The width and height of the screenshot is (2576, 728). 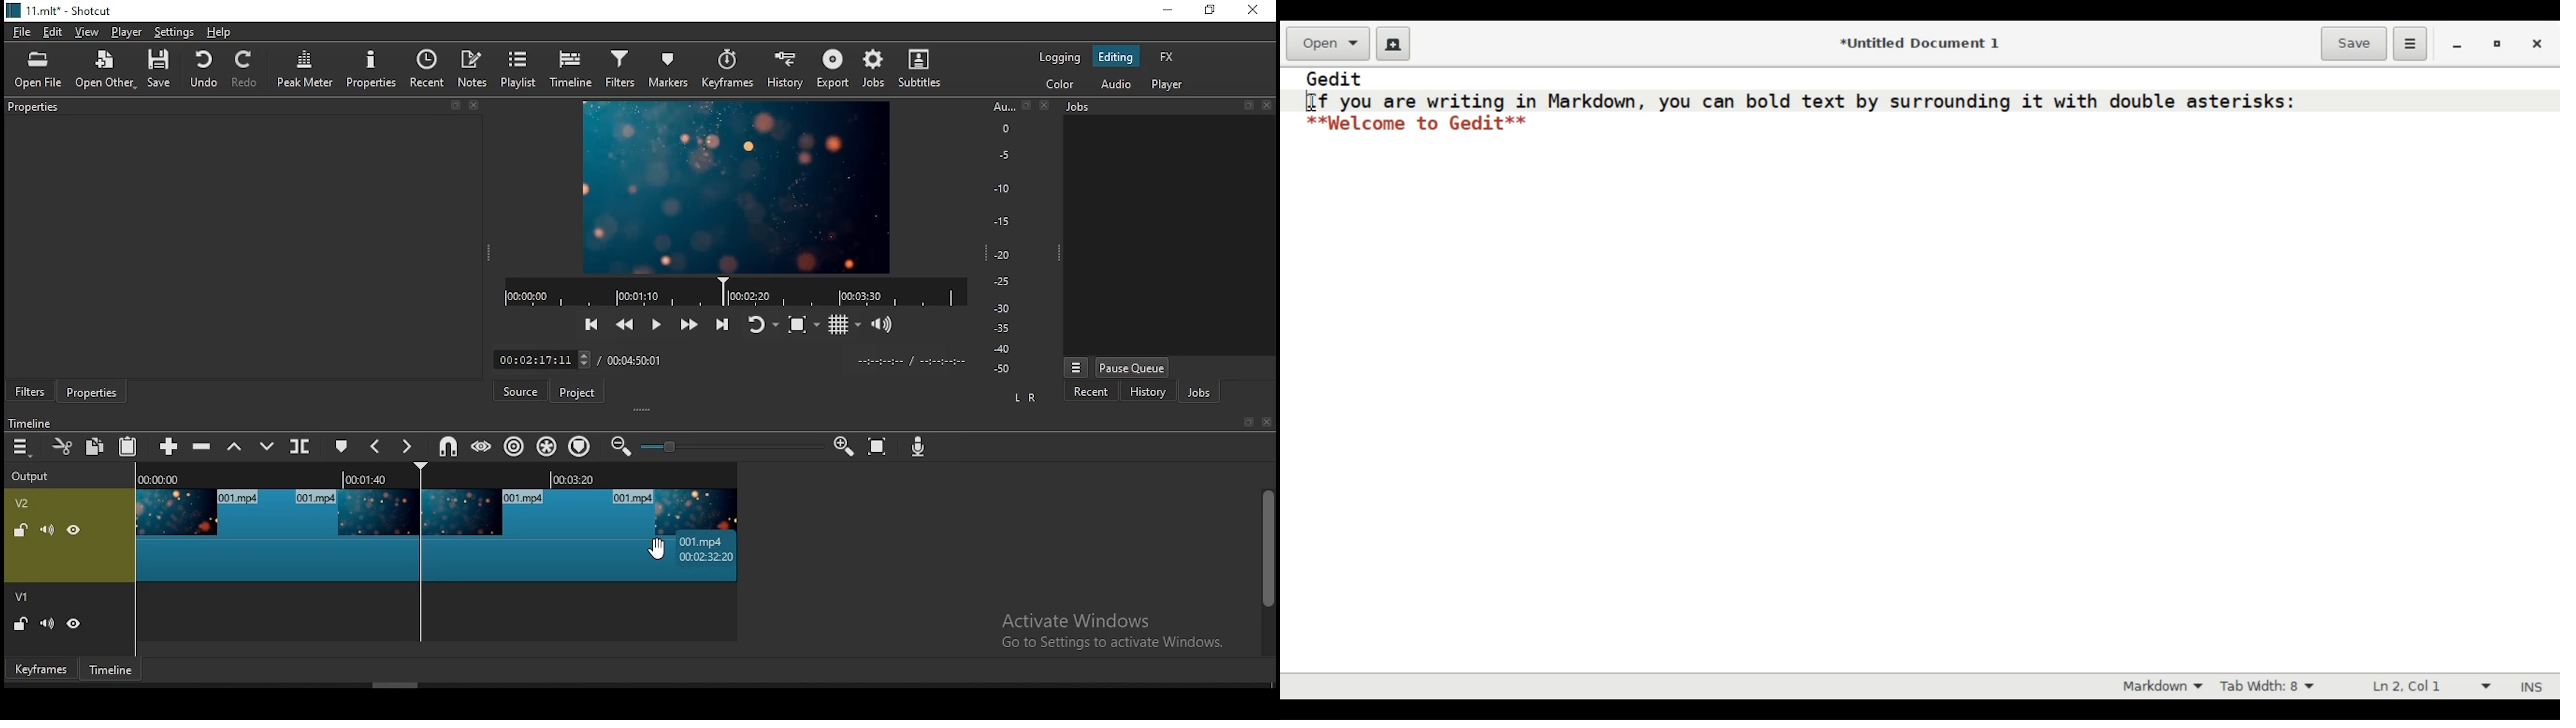 What do you see at coordinates (1114, 84) in the screenshot?
I see `audio` at bounding box center [1114, 84].